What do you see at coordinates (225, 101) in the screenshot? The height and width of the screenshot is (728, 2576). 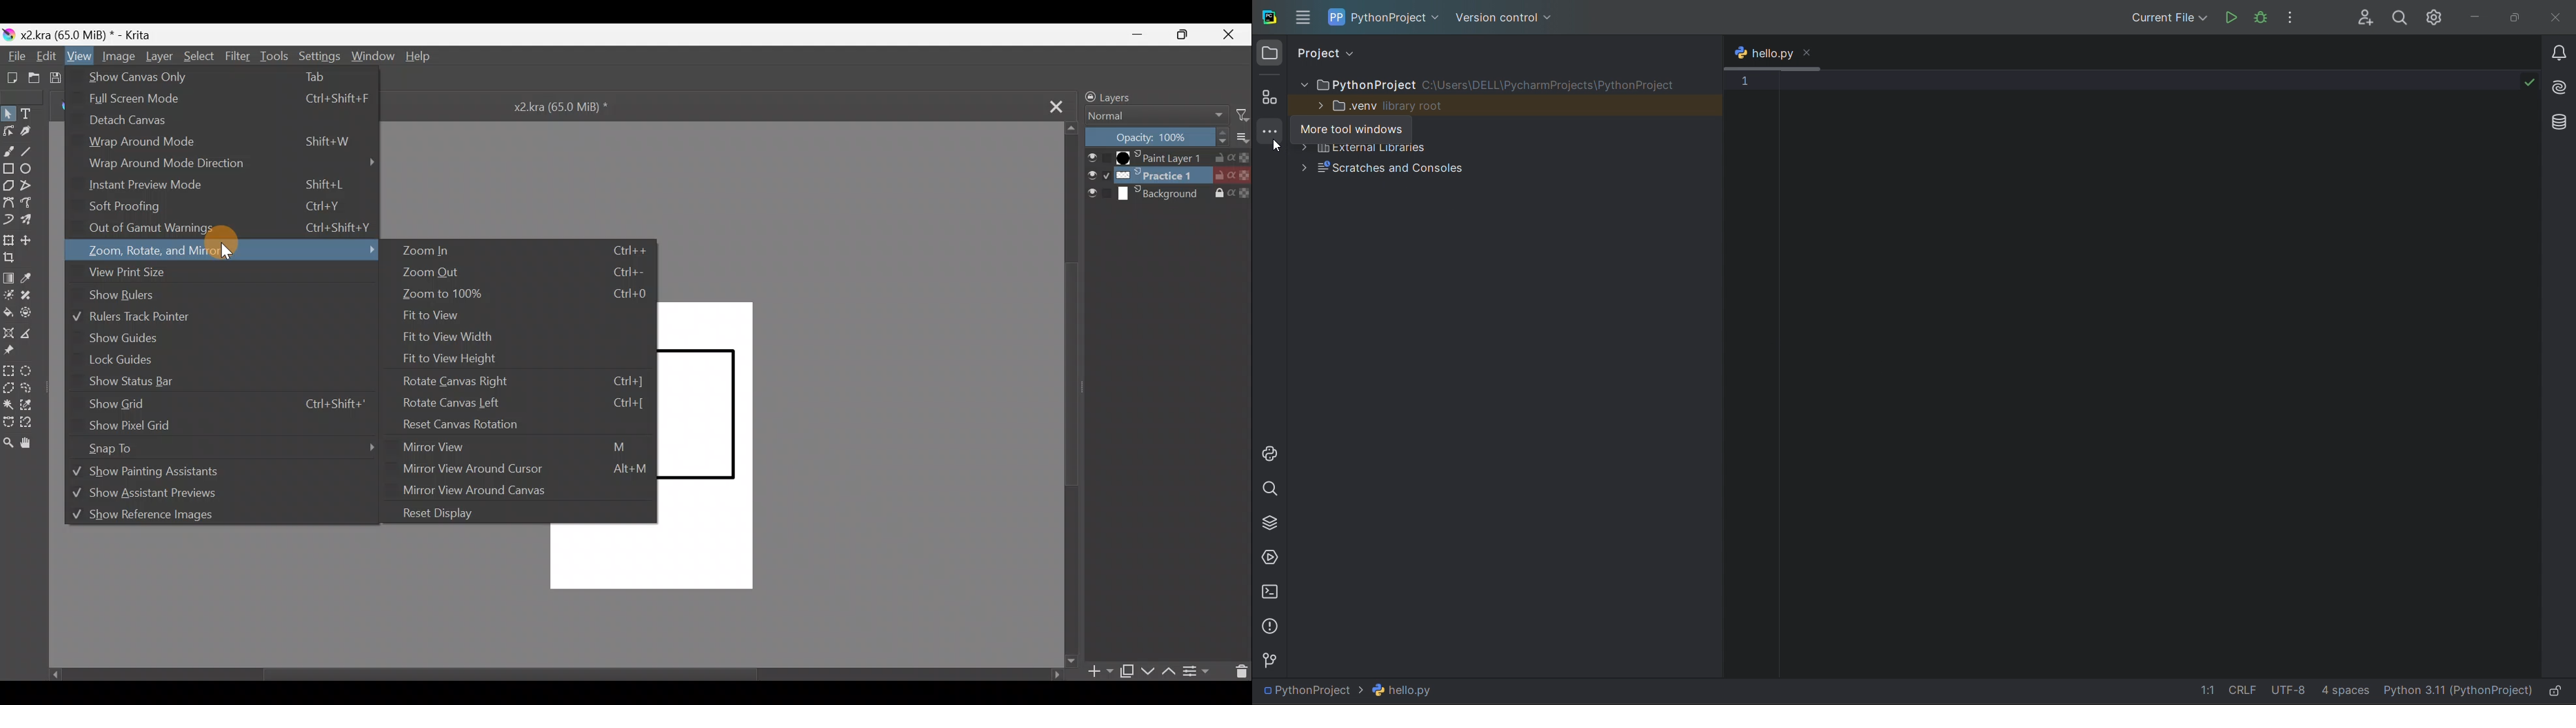 I see `Full screen mode` at bounding box center [225, 101].